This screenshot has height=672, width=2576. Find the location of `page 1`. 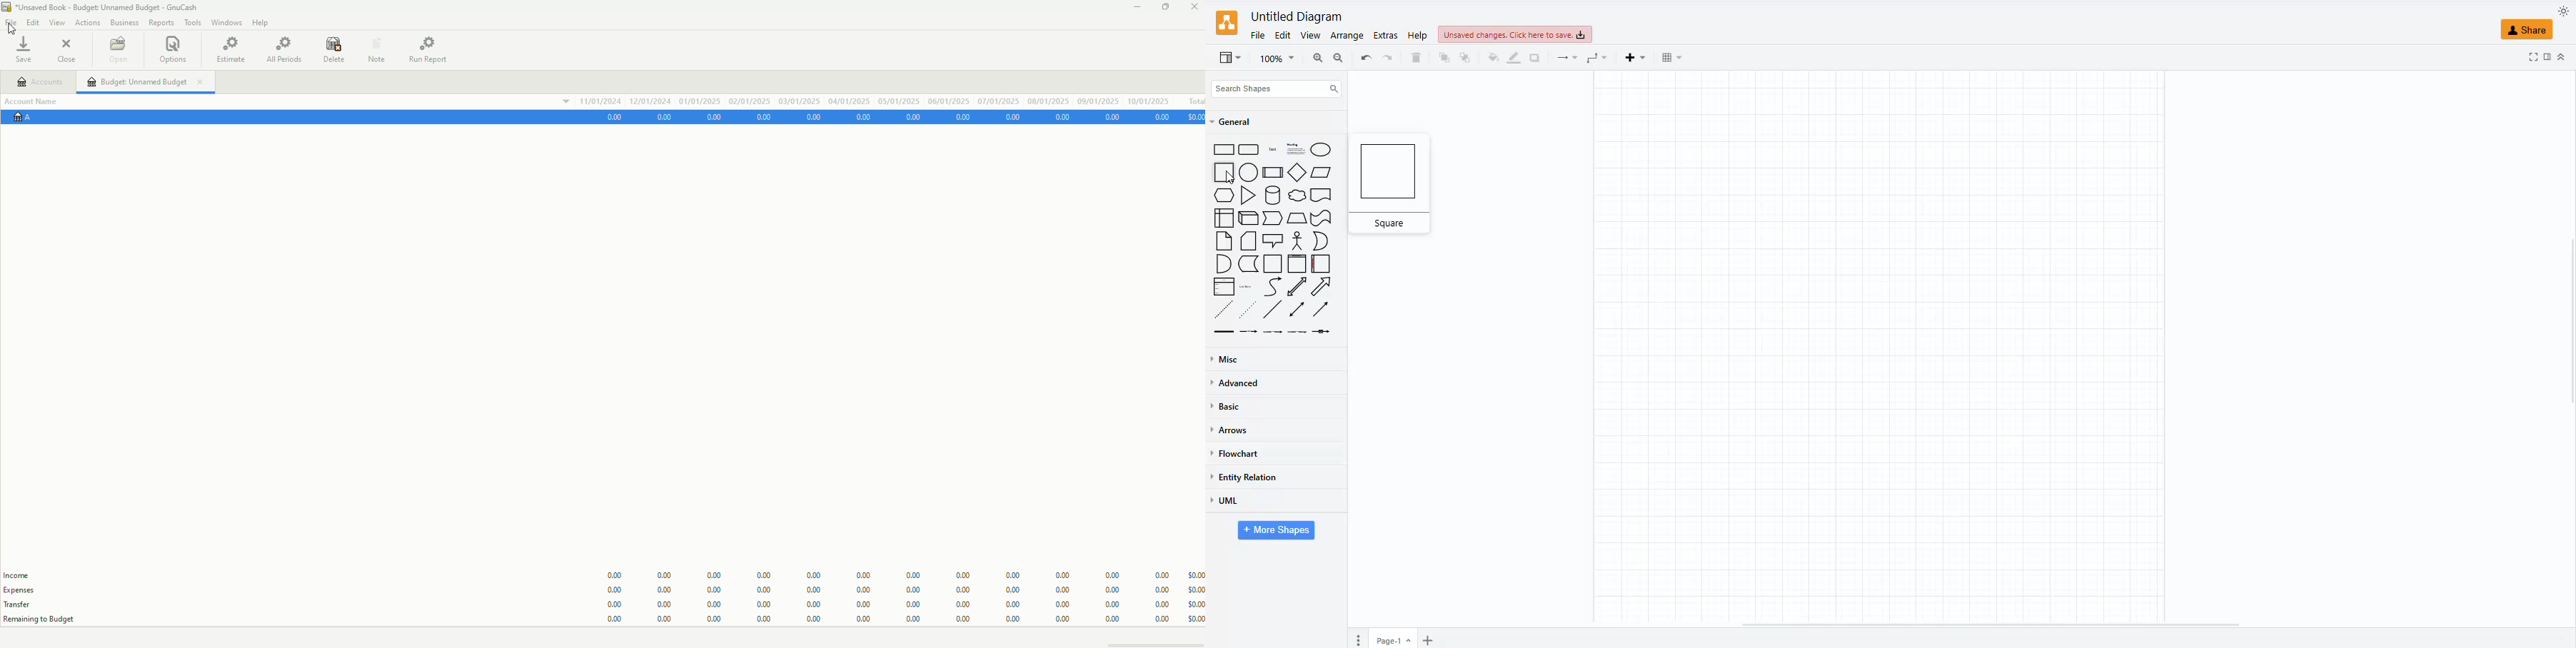

page 1 is located at coordinates (1393, 641).